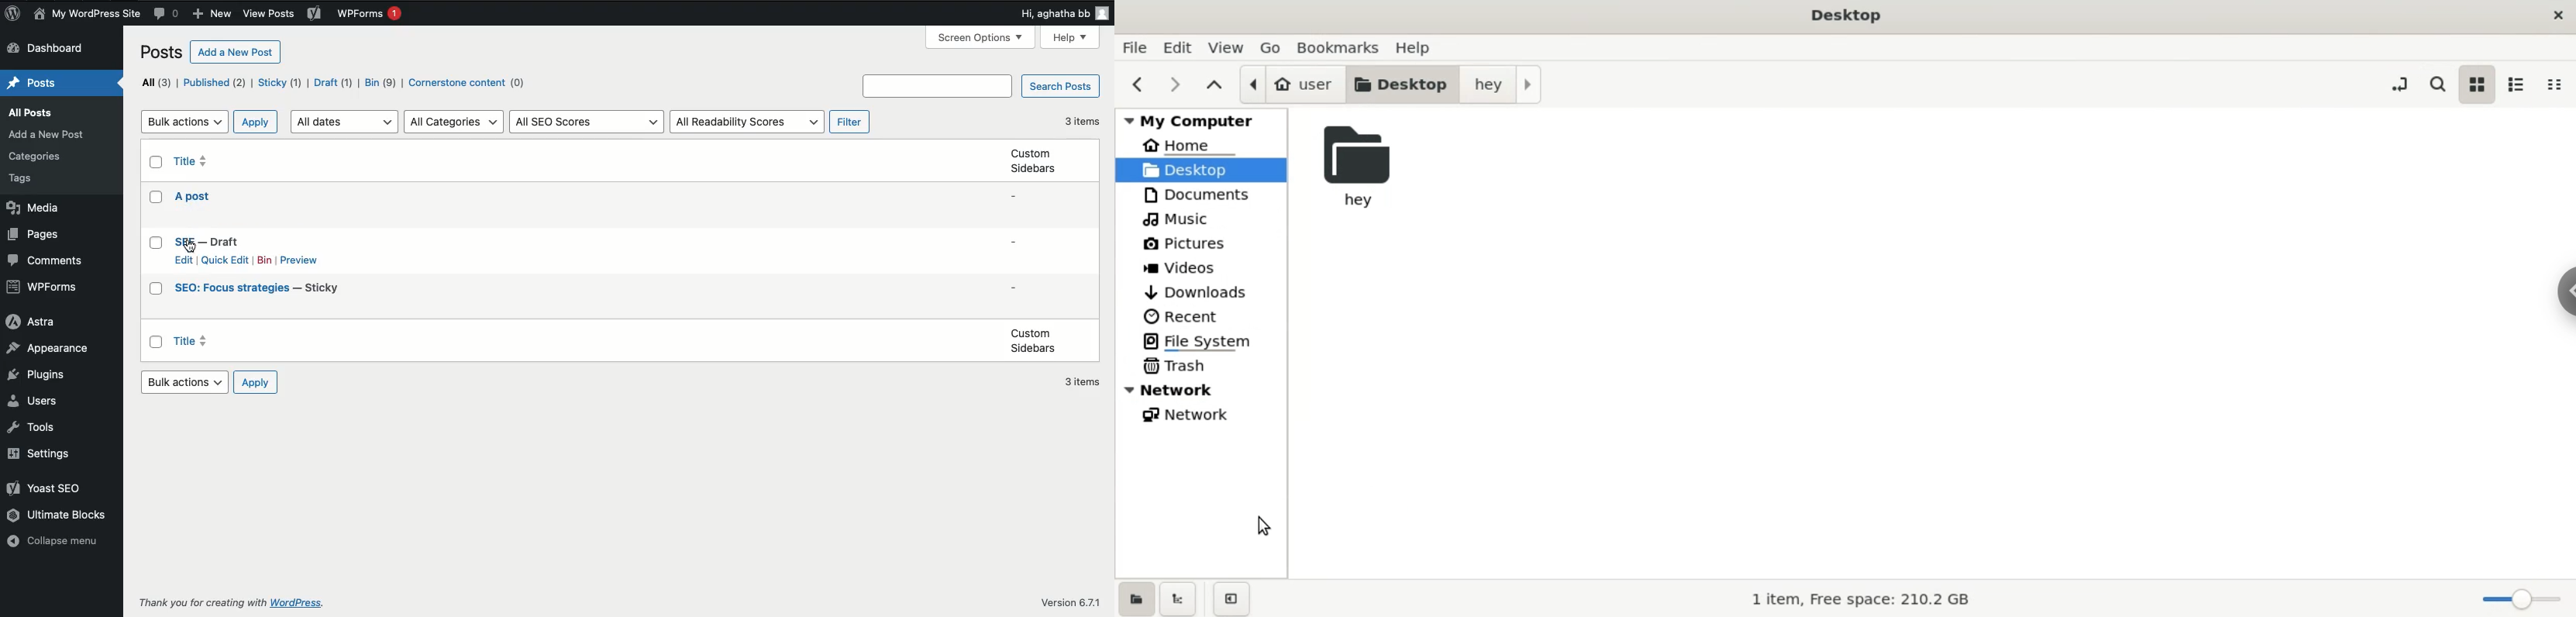 This screenshot has height=644, width=2576. What do you see at coordinates (332, 82) in the screenshot?
I see `Draft` at bounding box center [332, 82].